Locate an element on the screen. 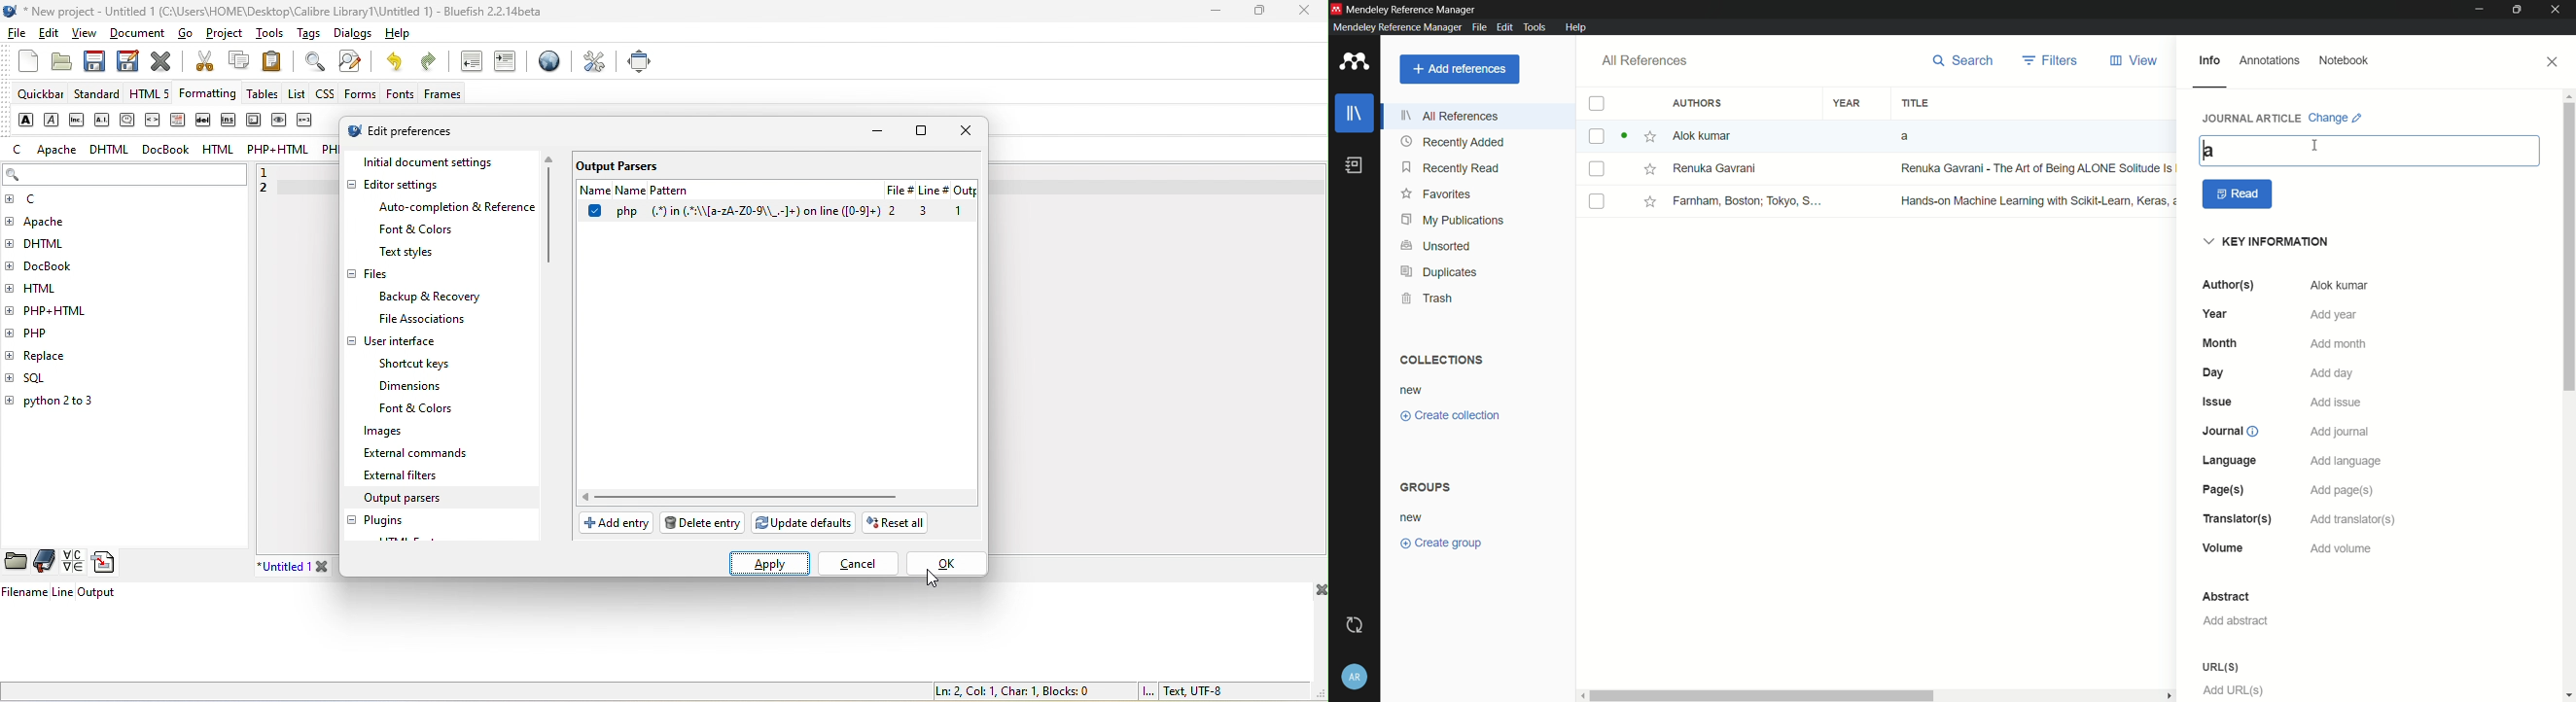 The image size is (2576, 728). keyboard is located at coordinates (253, 121).